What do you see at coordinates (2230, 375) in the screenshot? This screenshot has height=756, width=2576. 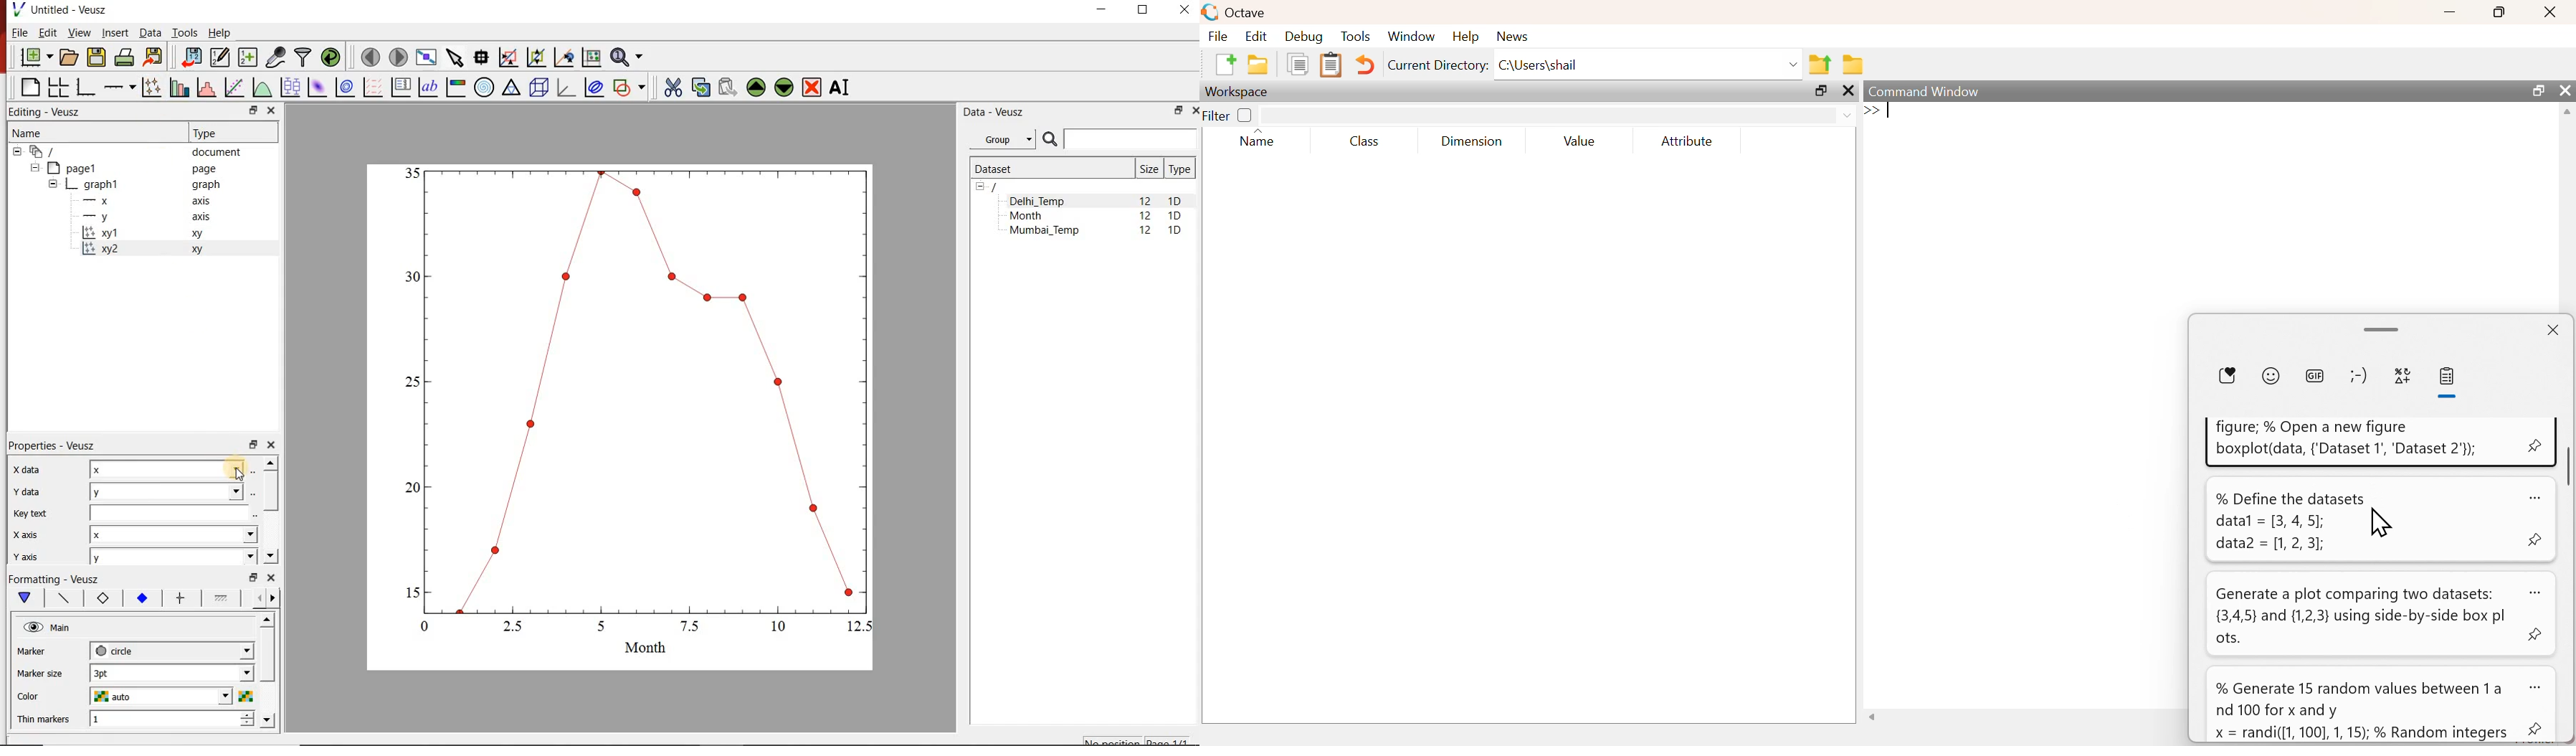 I see `favorite` at bounding box center [2230, 375].